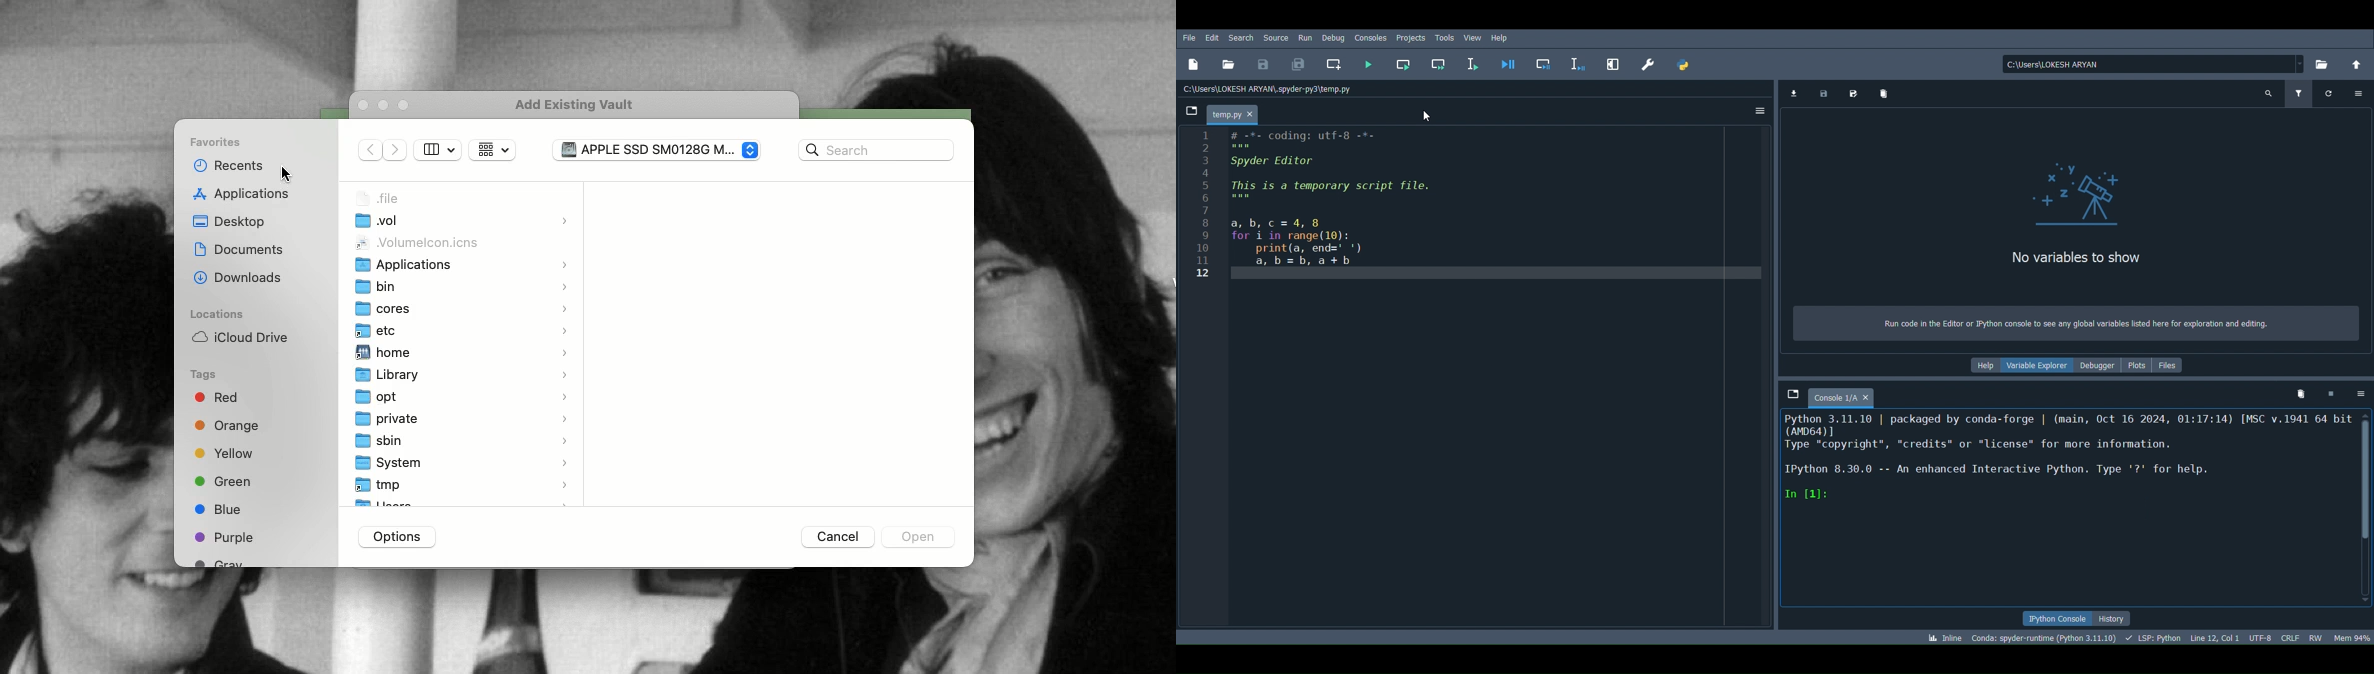 The width and height of the screenshot is (2380, 700). What do you see at coordinates (463, 330) in the screenshot?
I see `etc` at bounding box center [463, 330].